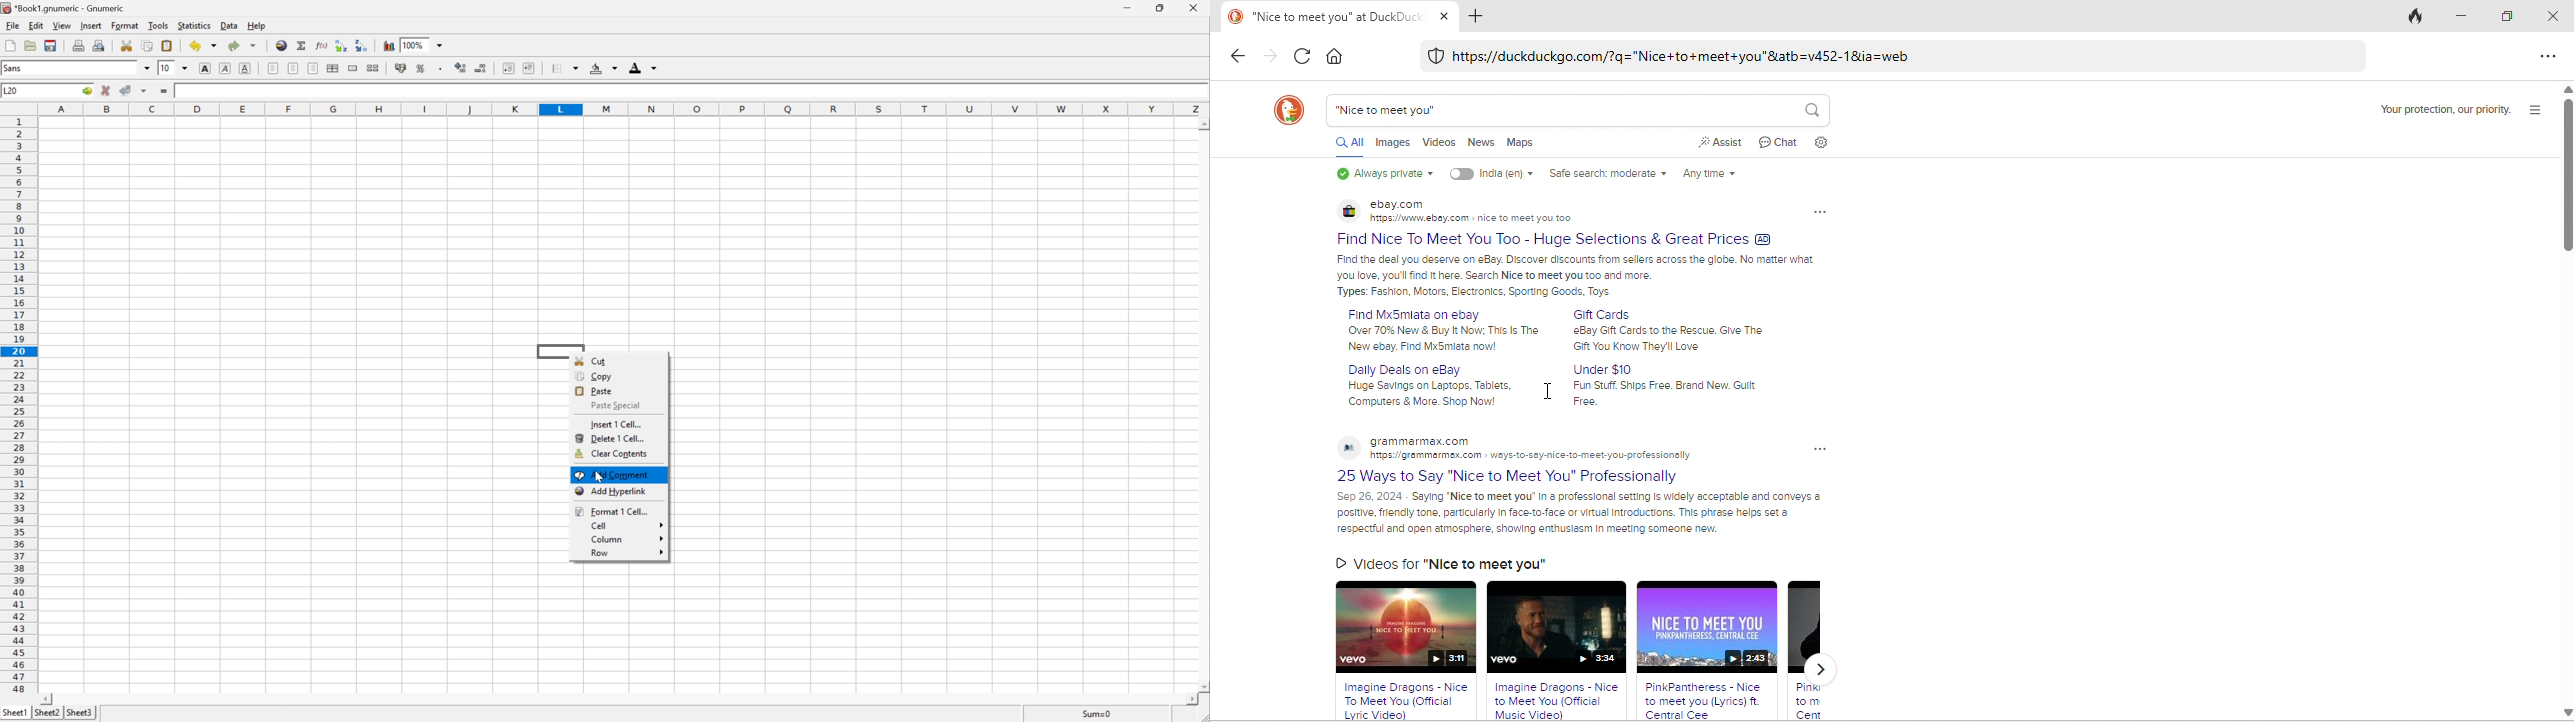 The image size is (2576, 728). I want to click on Center Right, so click(312, 69).